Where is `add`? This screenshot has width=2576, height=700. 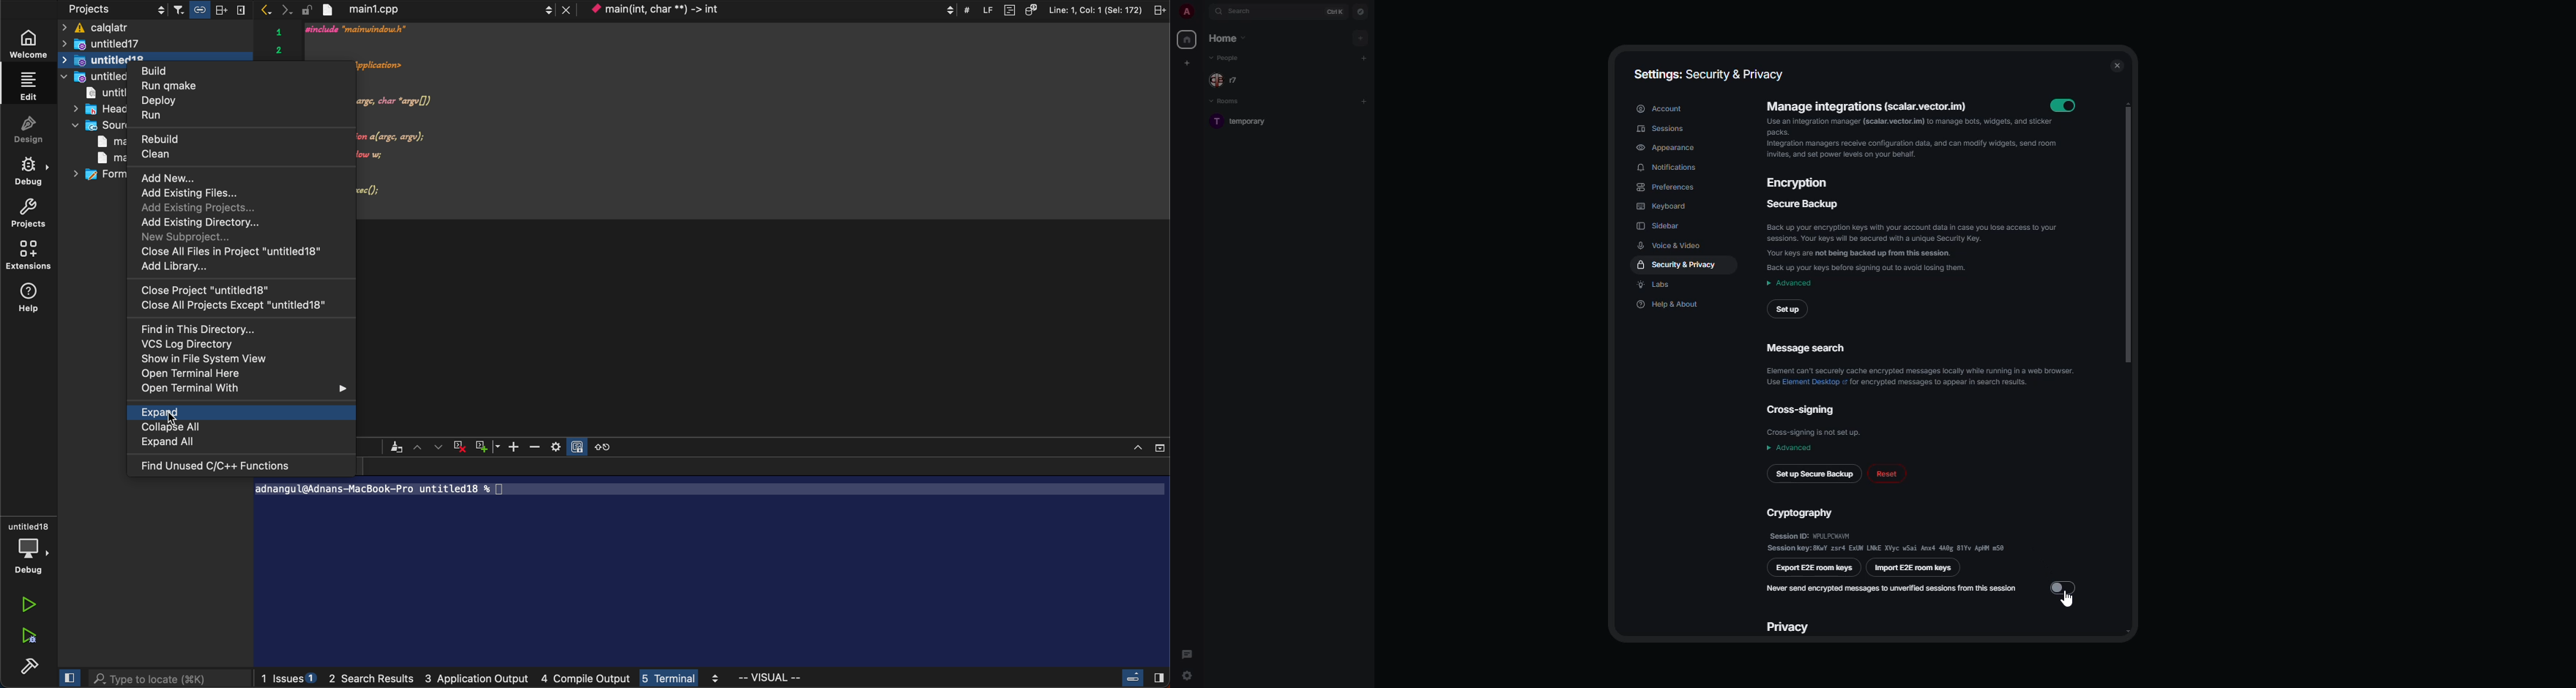 add is located at coordinates (1360, 38).